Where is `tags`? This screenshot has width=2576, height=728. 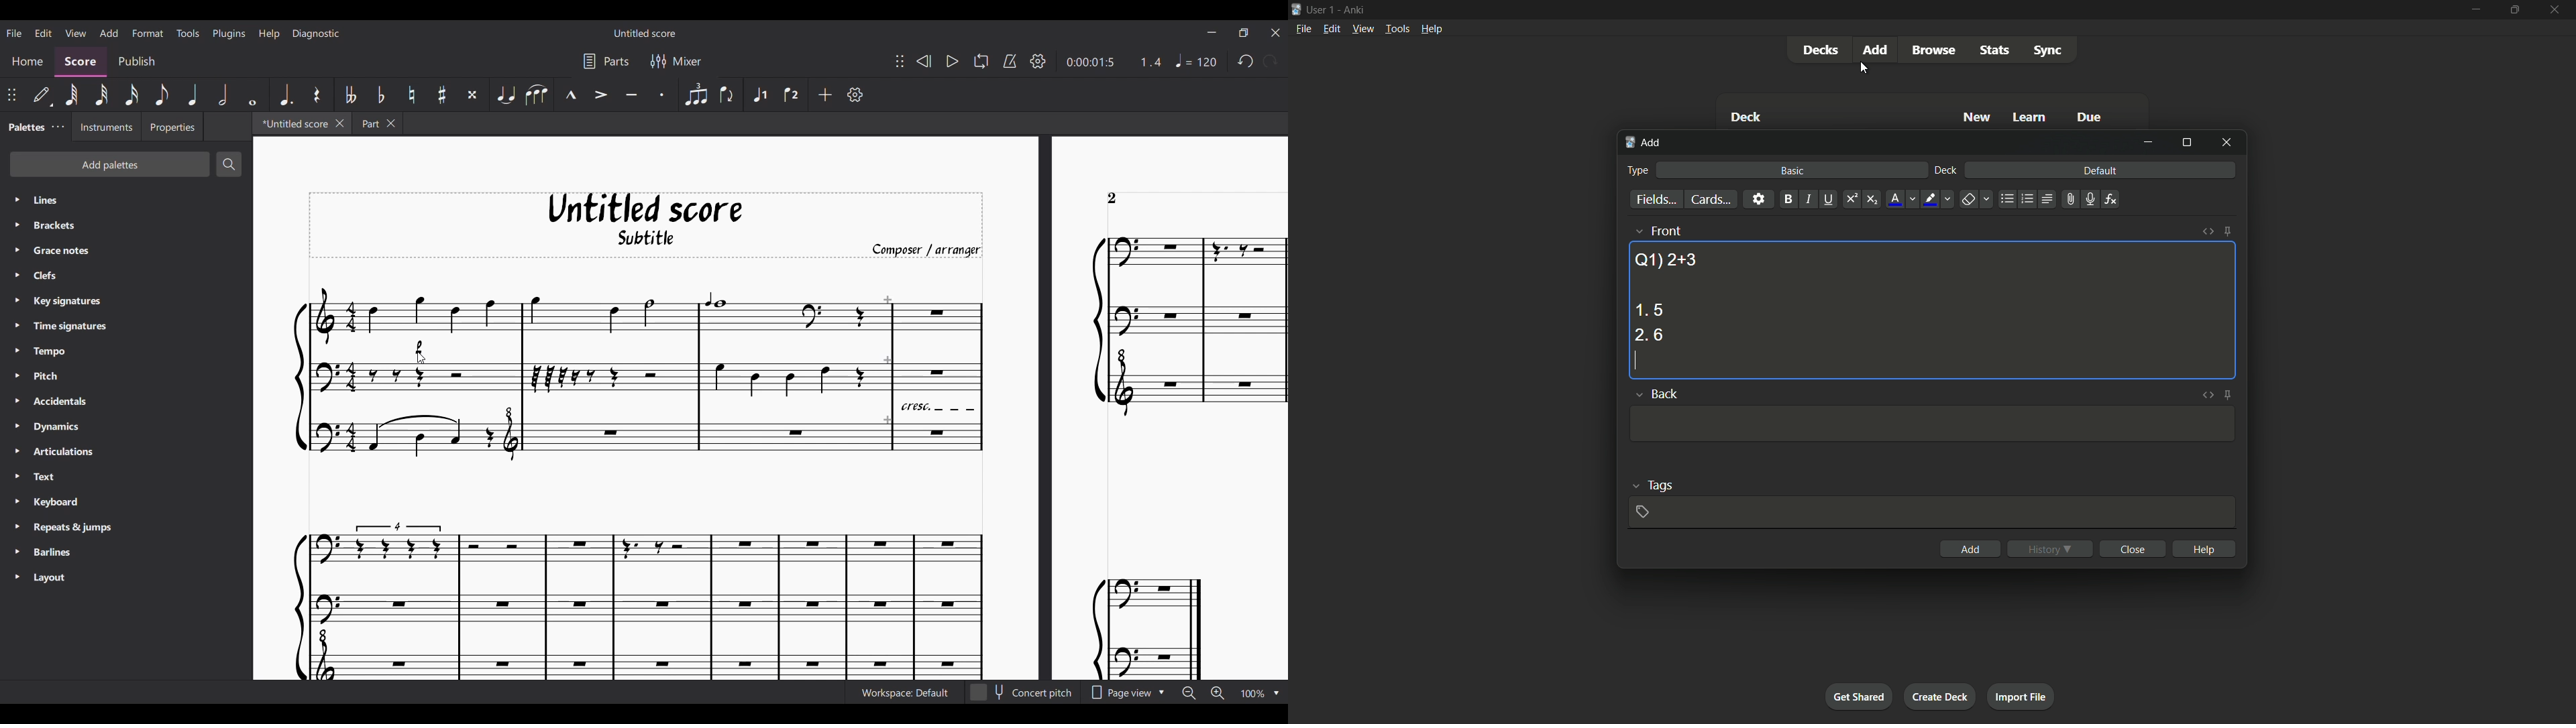
tags is located at coordinates (1661, 484).